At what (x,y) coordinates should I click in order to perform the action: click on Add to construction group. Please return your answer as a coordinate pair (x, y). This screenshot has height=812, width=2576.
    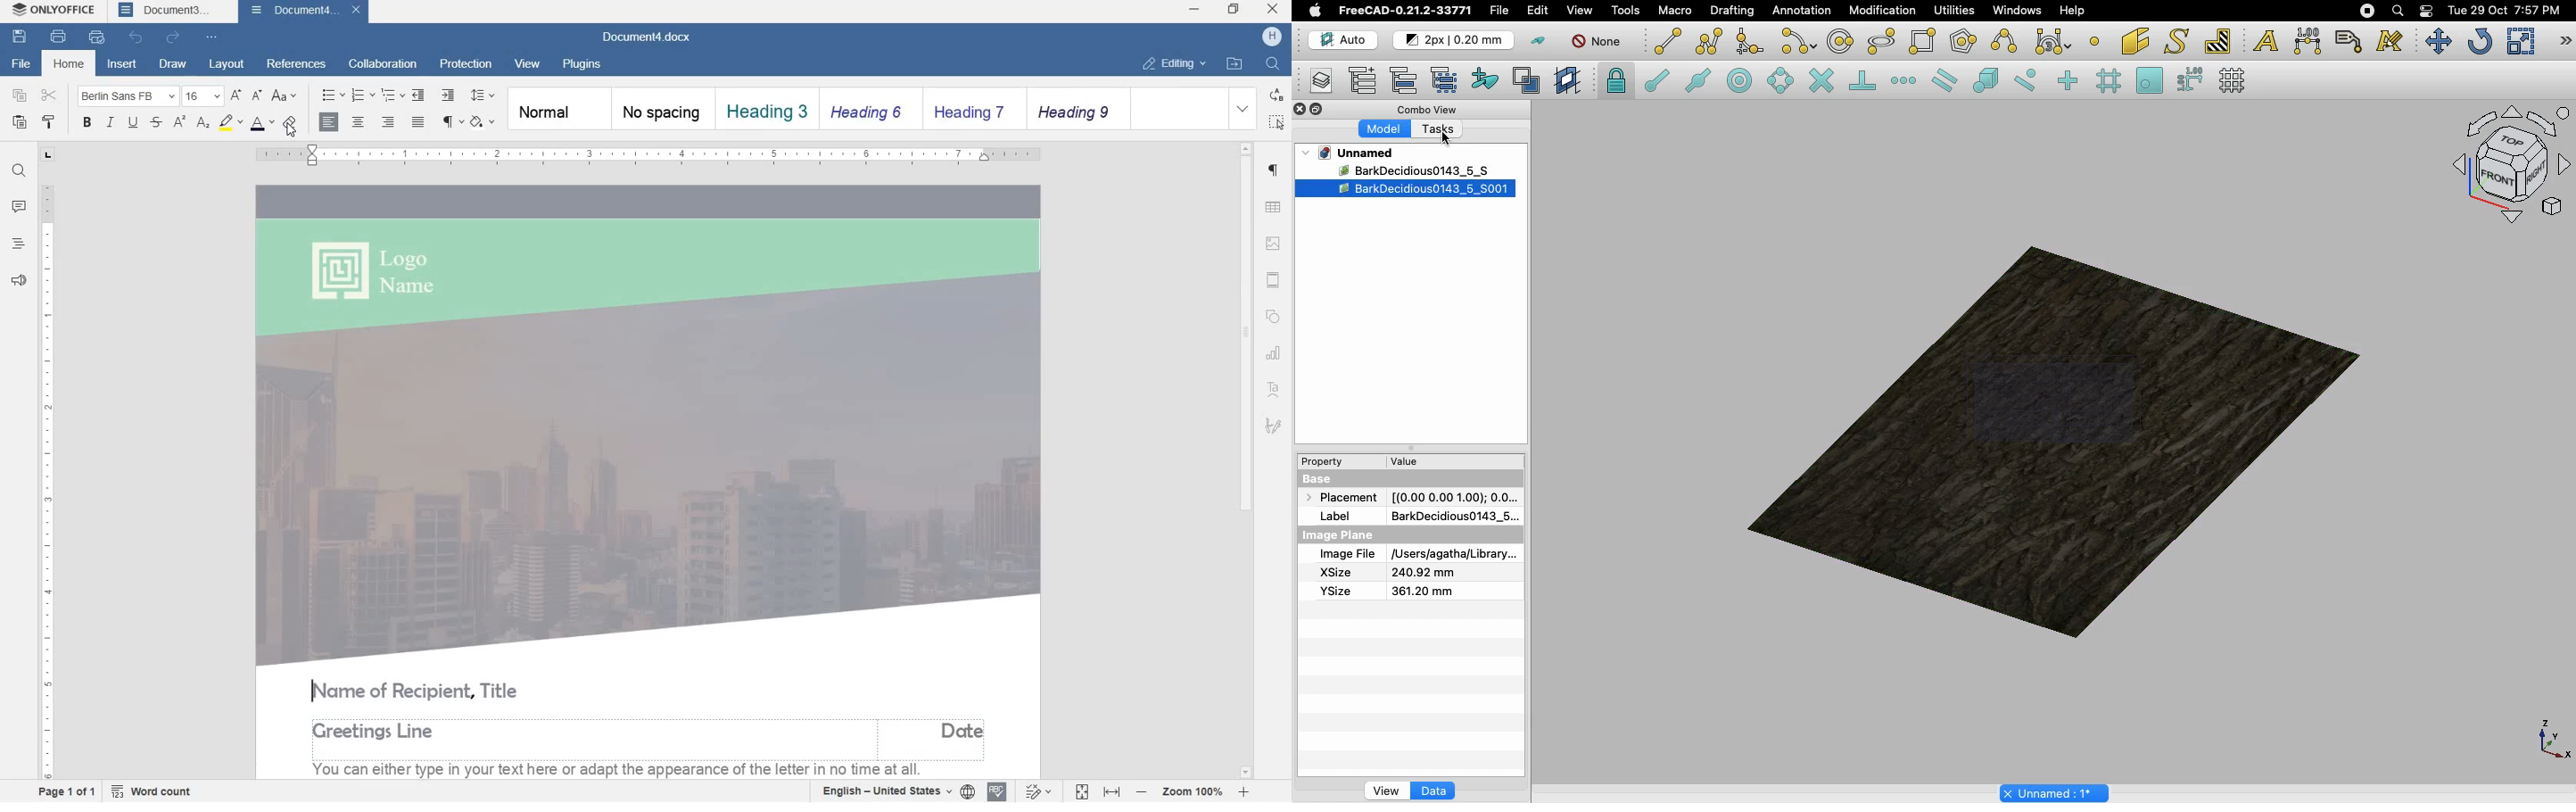
    Looking at the image, I should click on (1486, 78).